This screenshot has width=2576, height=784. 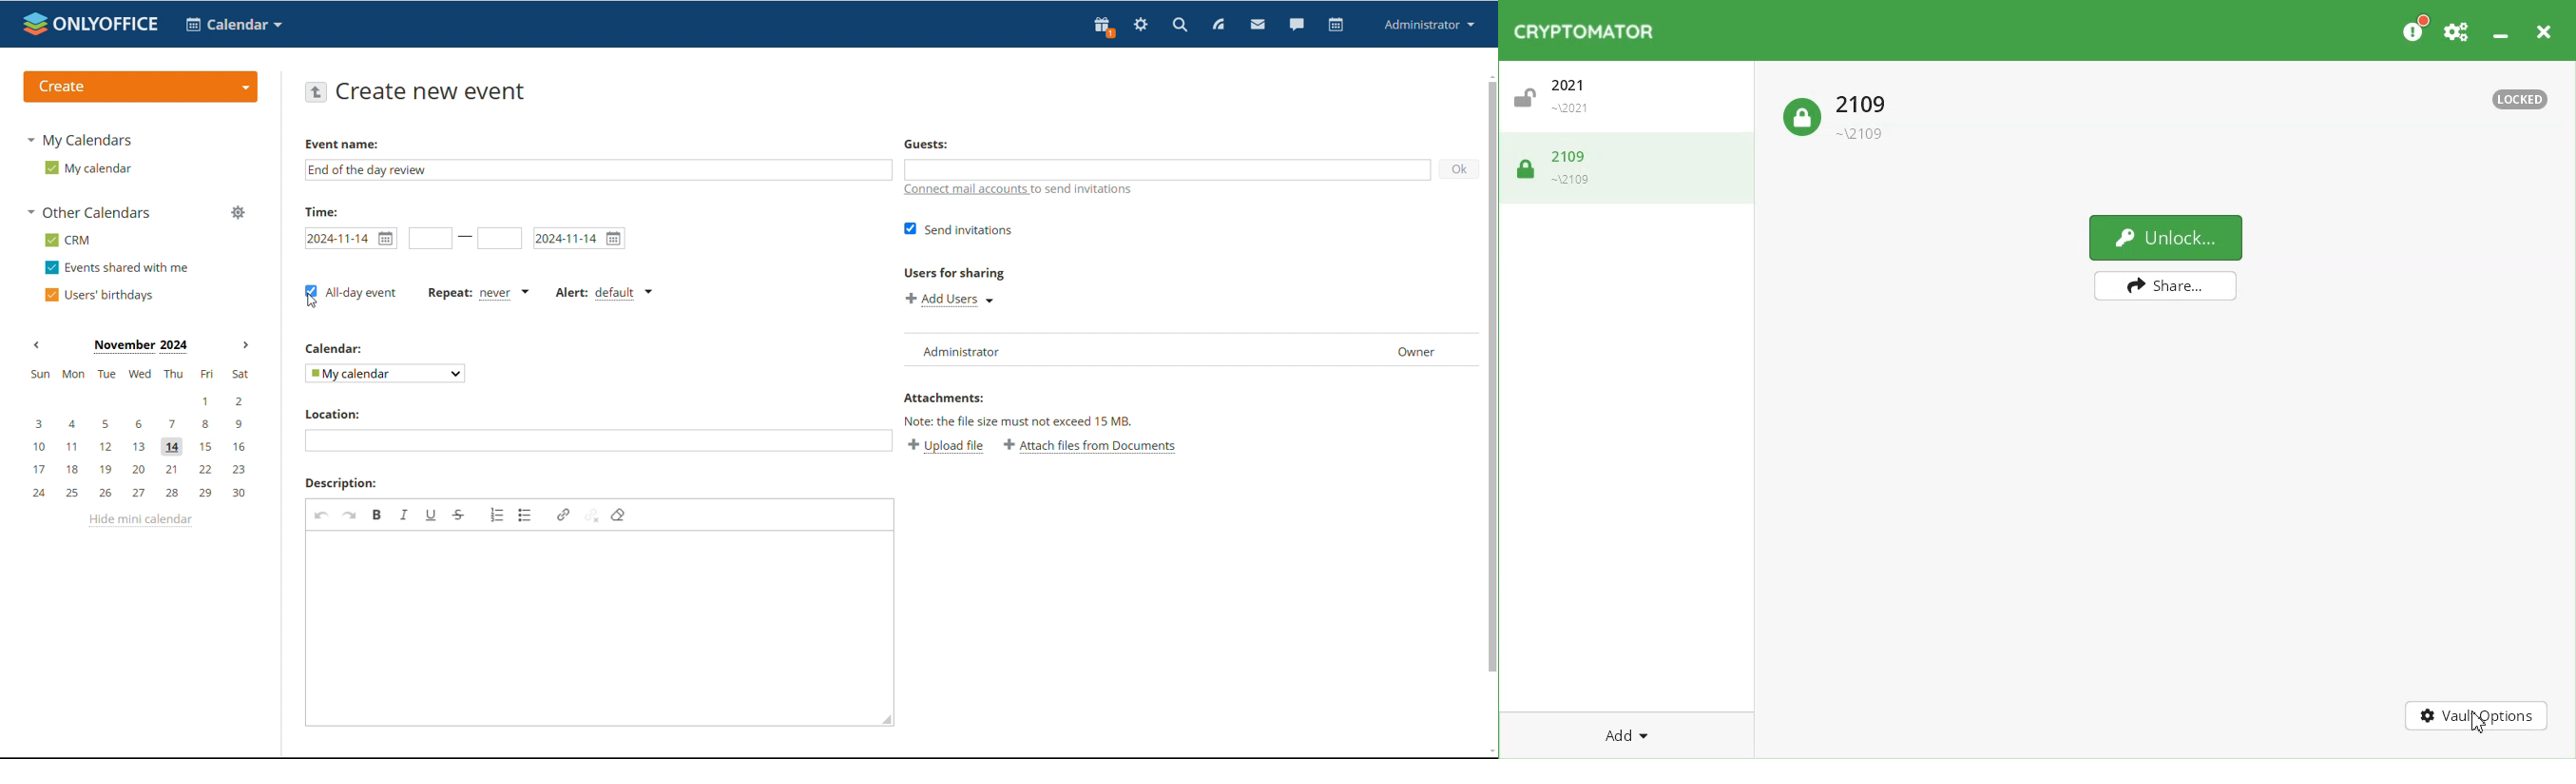 I want to click on select calendar, so click(x=386, y=372).